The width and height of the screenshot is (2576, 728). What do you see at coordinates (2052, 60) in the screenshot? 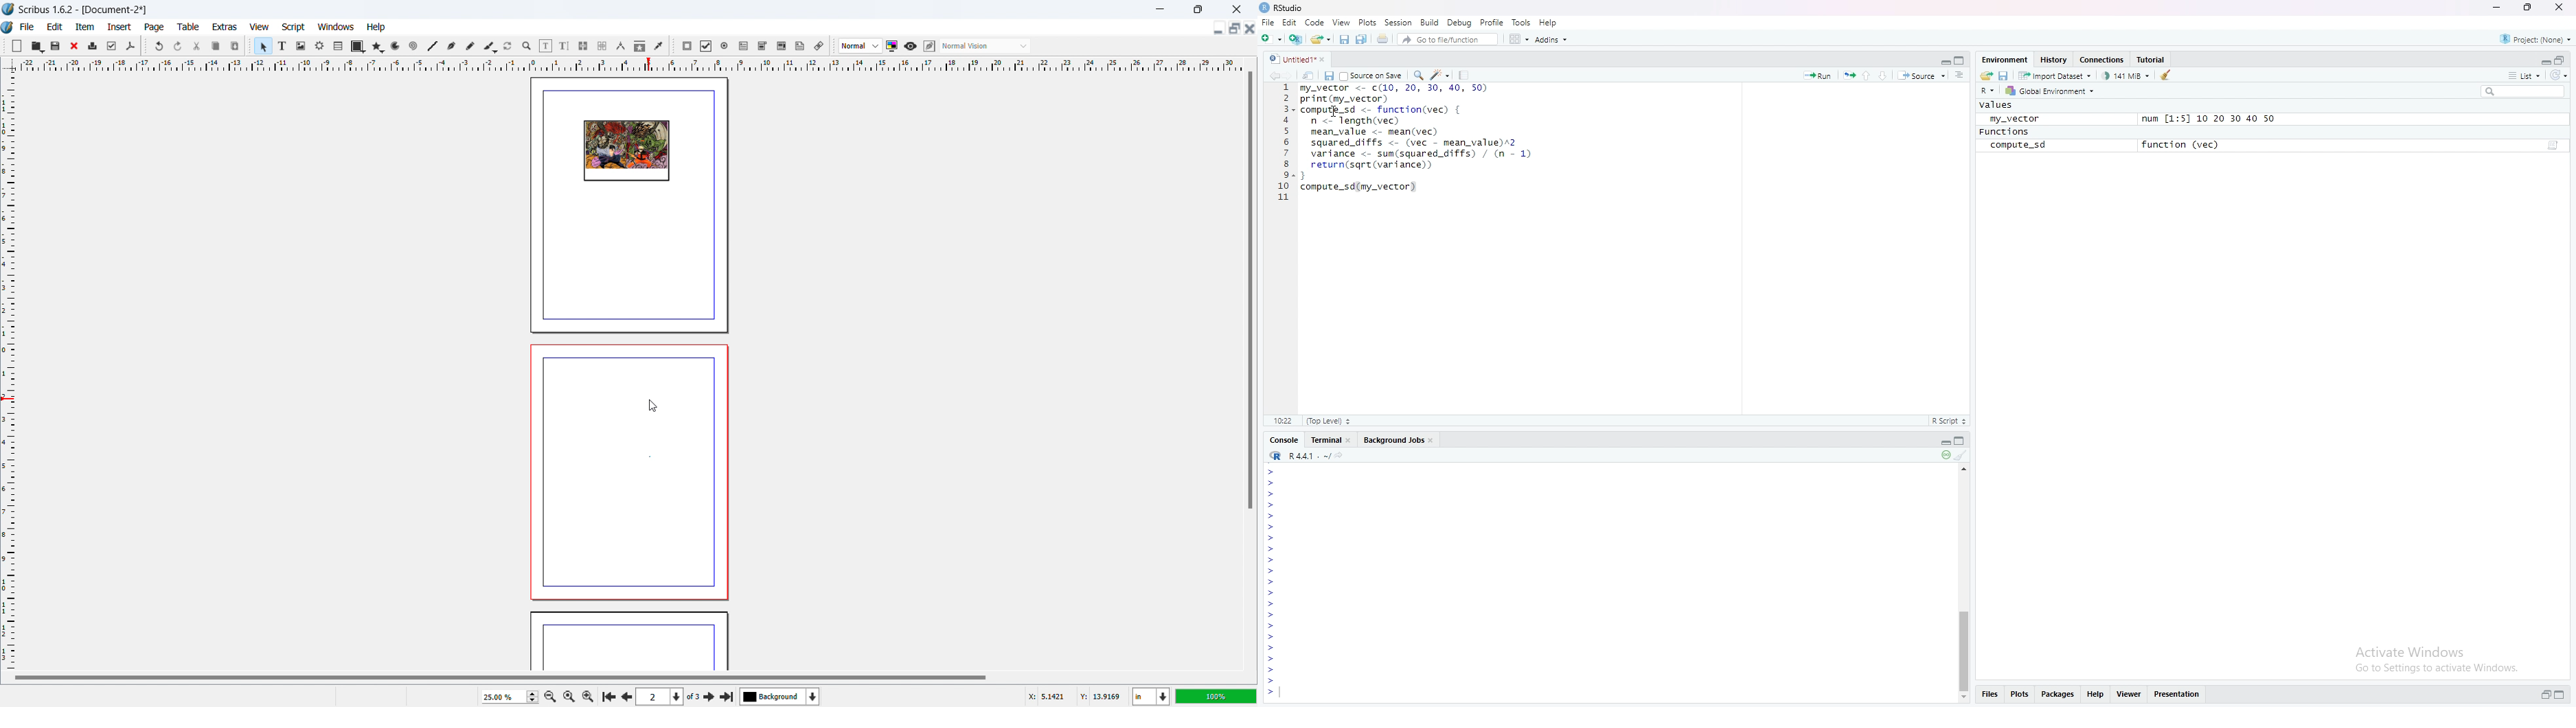
I see `History` at bounding box center [2052, 60].